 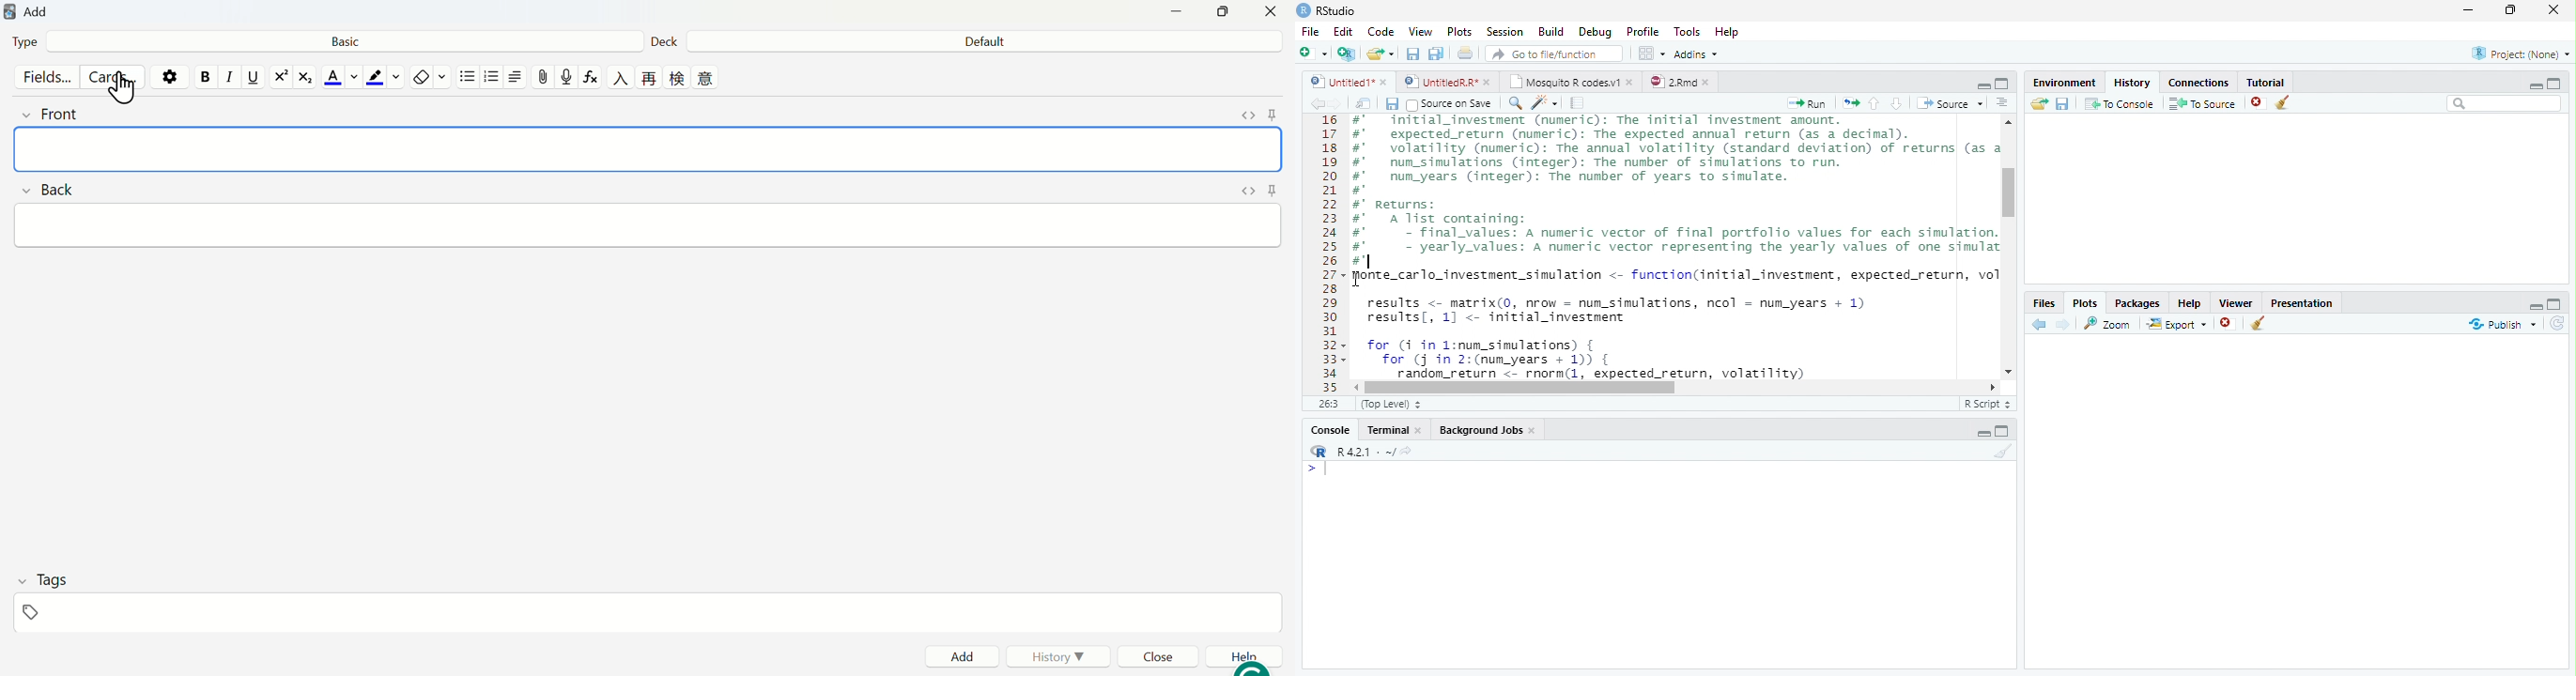 I want to click on Build, so click(x=1551, y=32).